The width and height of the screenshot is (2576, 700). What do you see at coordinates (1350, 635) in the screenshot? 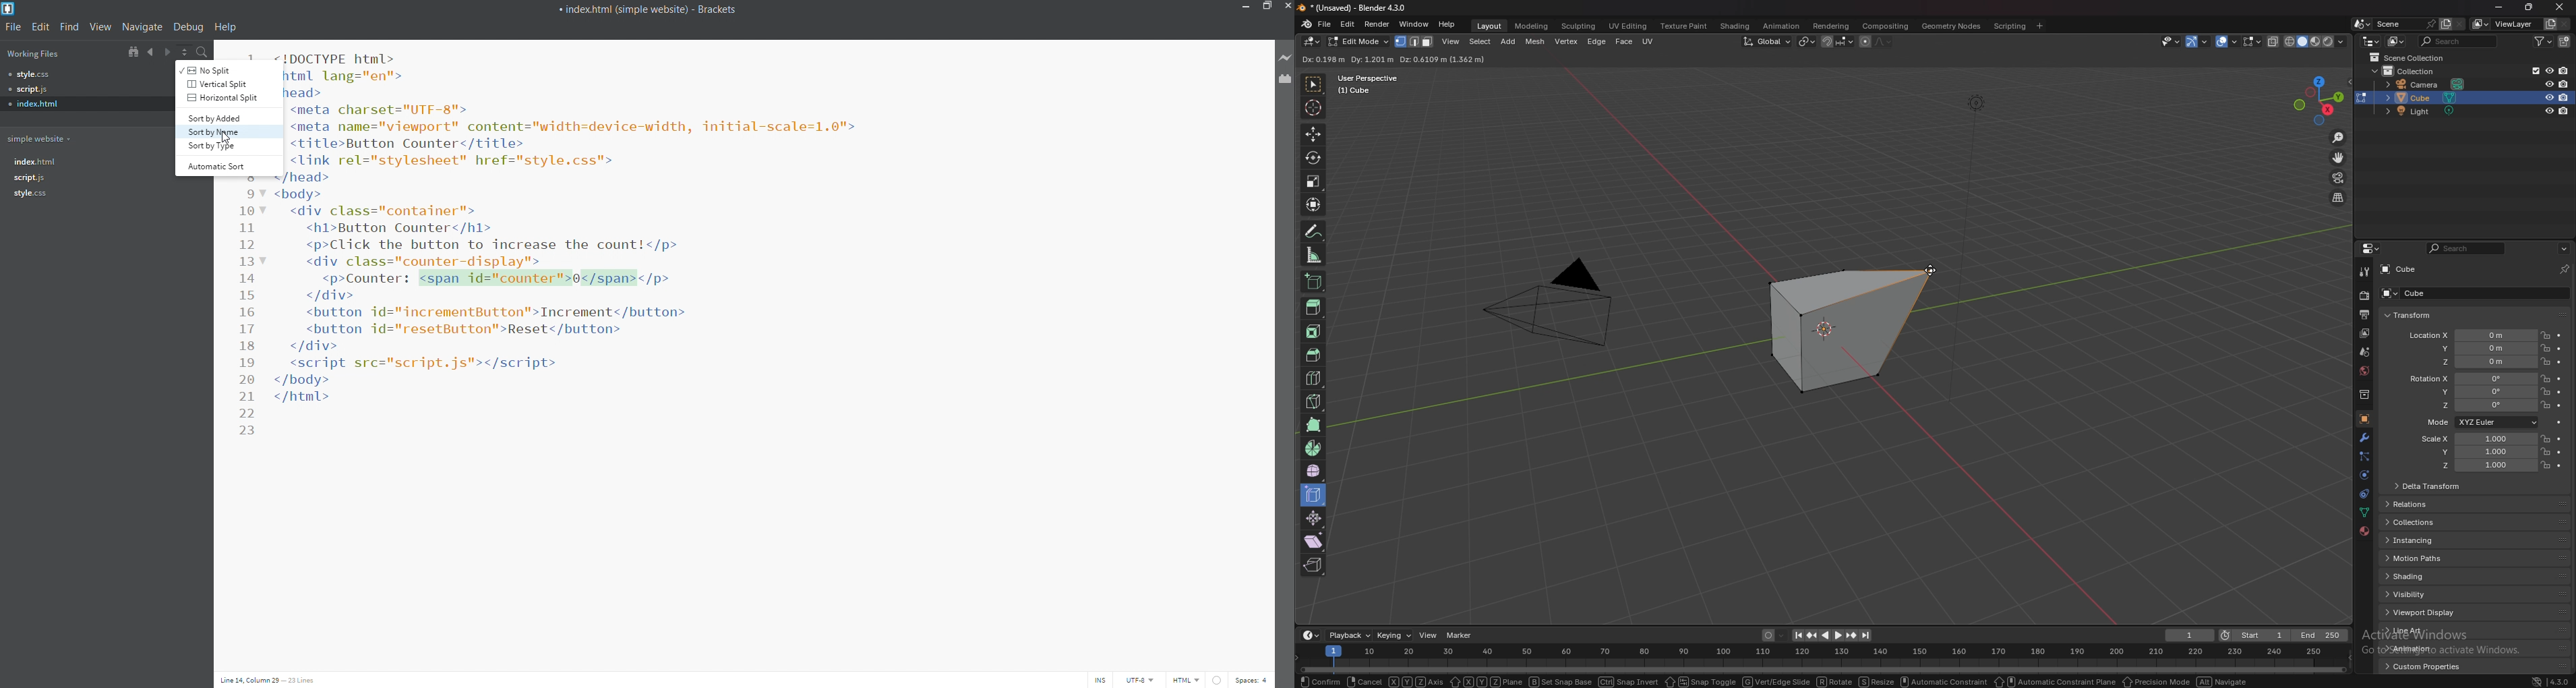
I see `playback` at bounding box center [1350, 635].